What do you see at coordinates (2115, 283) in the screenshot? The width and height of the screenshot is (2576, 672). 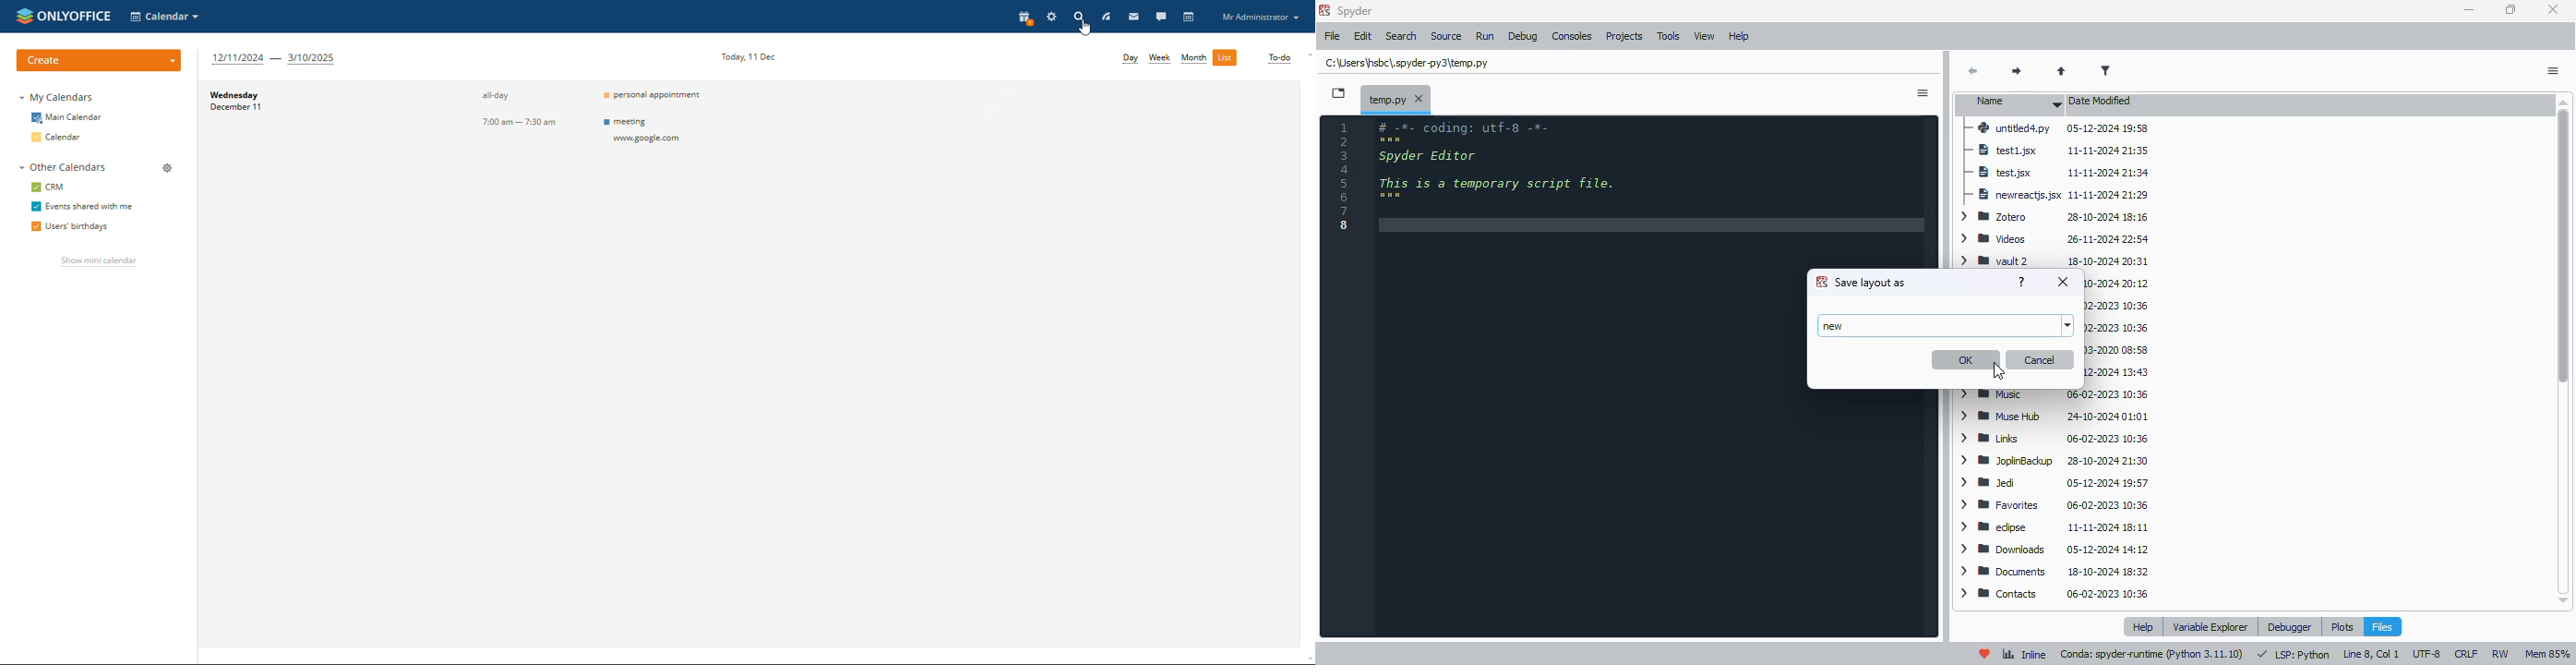 I see `Vault 1` at bounding box center [2115, 283].